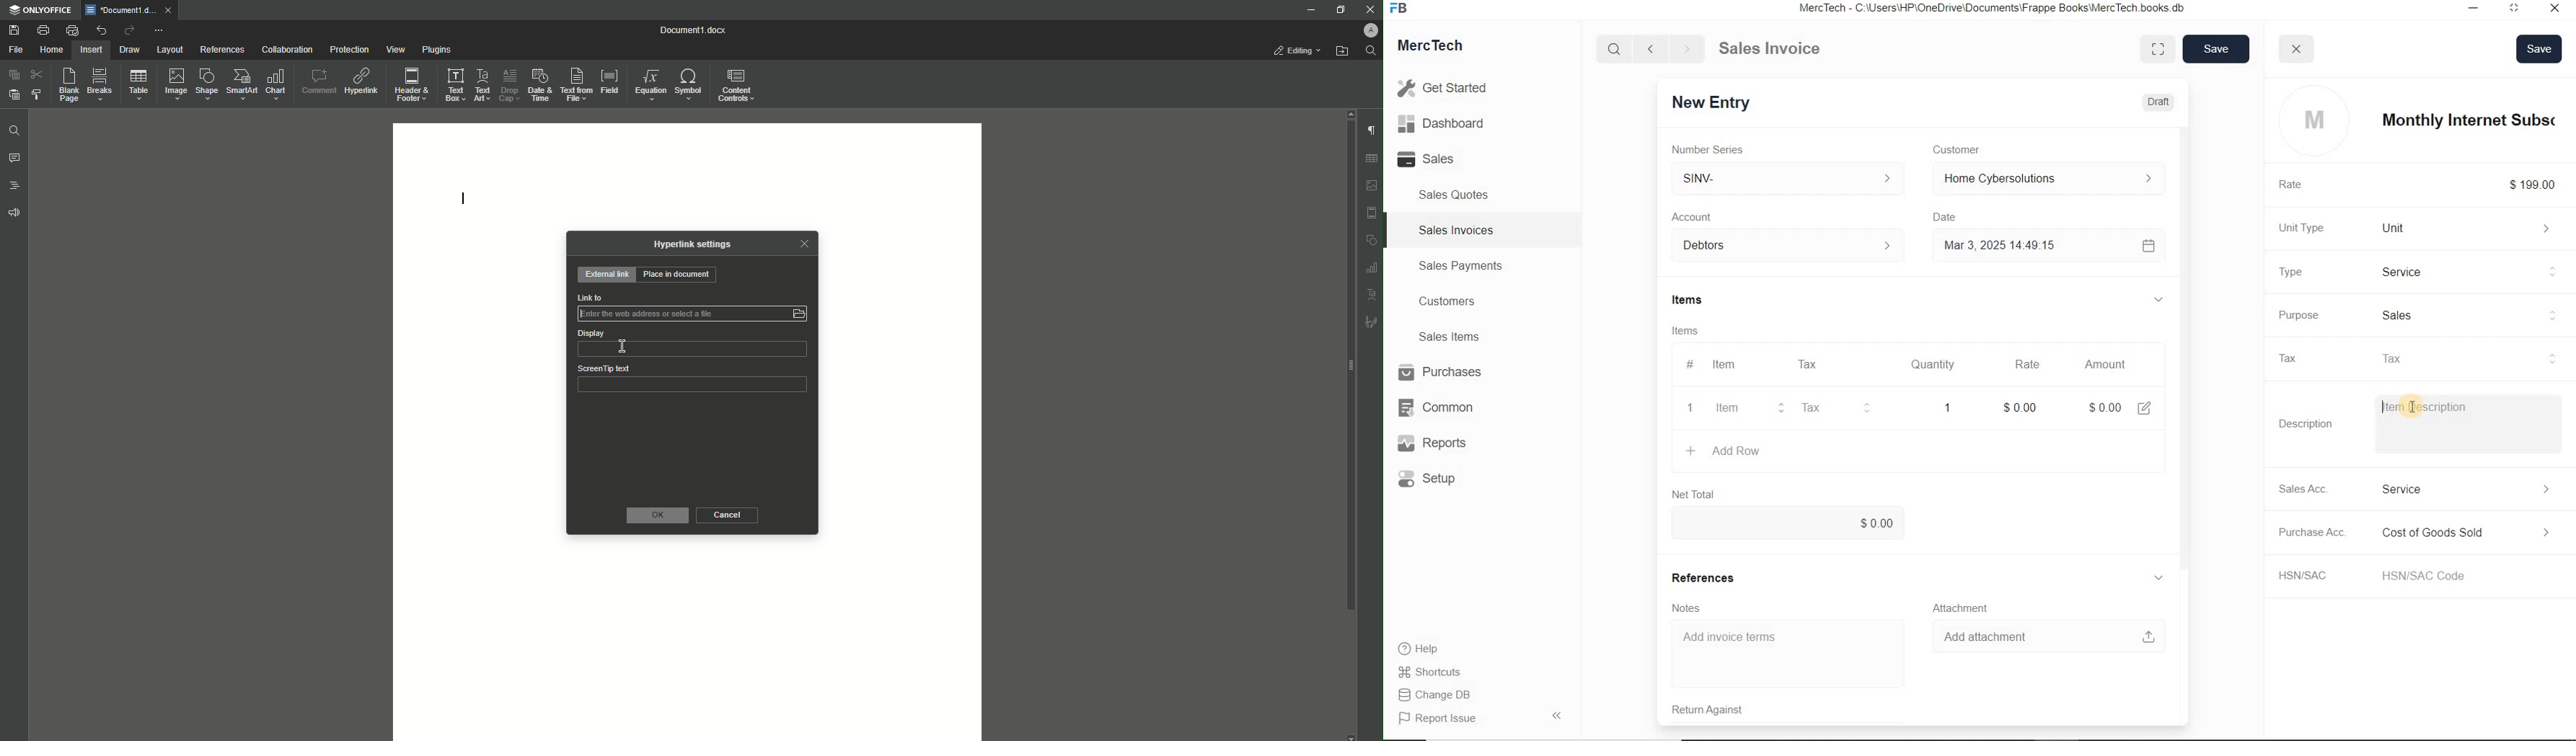  Describe the element at coordinates (1699, 301) in the screenshot. I see `Items` at that location.